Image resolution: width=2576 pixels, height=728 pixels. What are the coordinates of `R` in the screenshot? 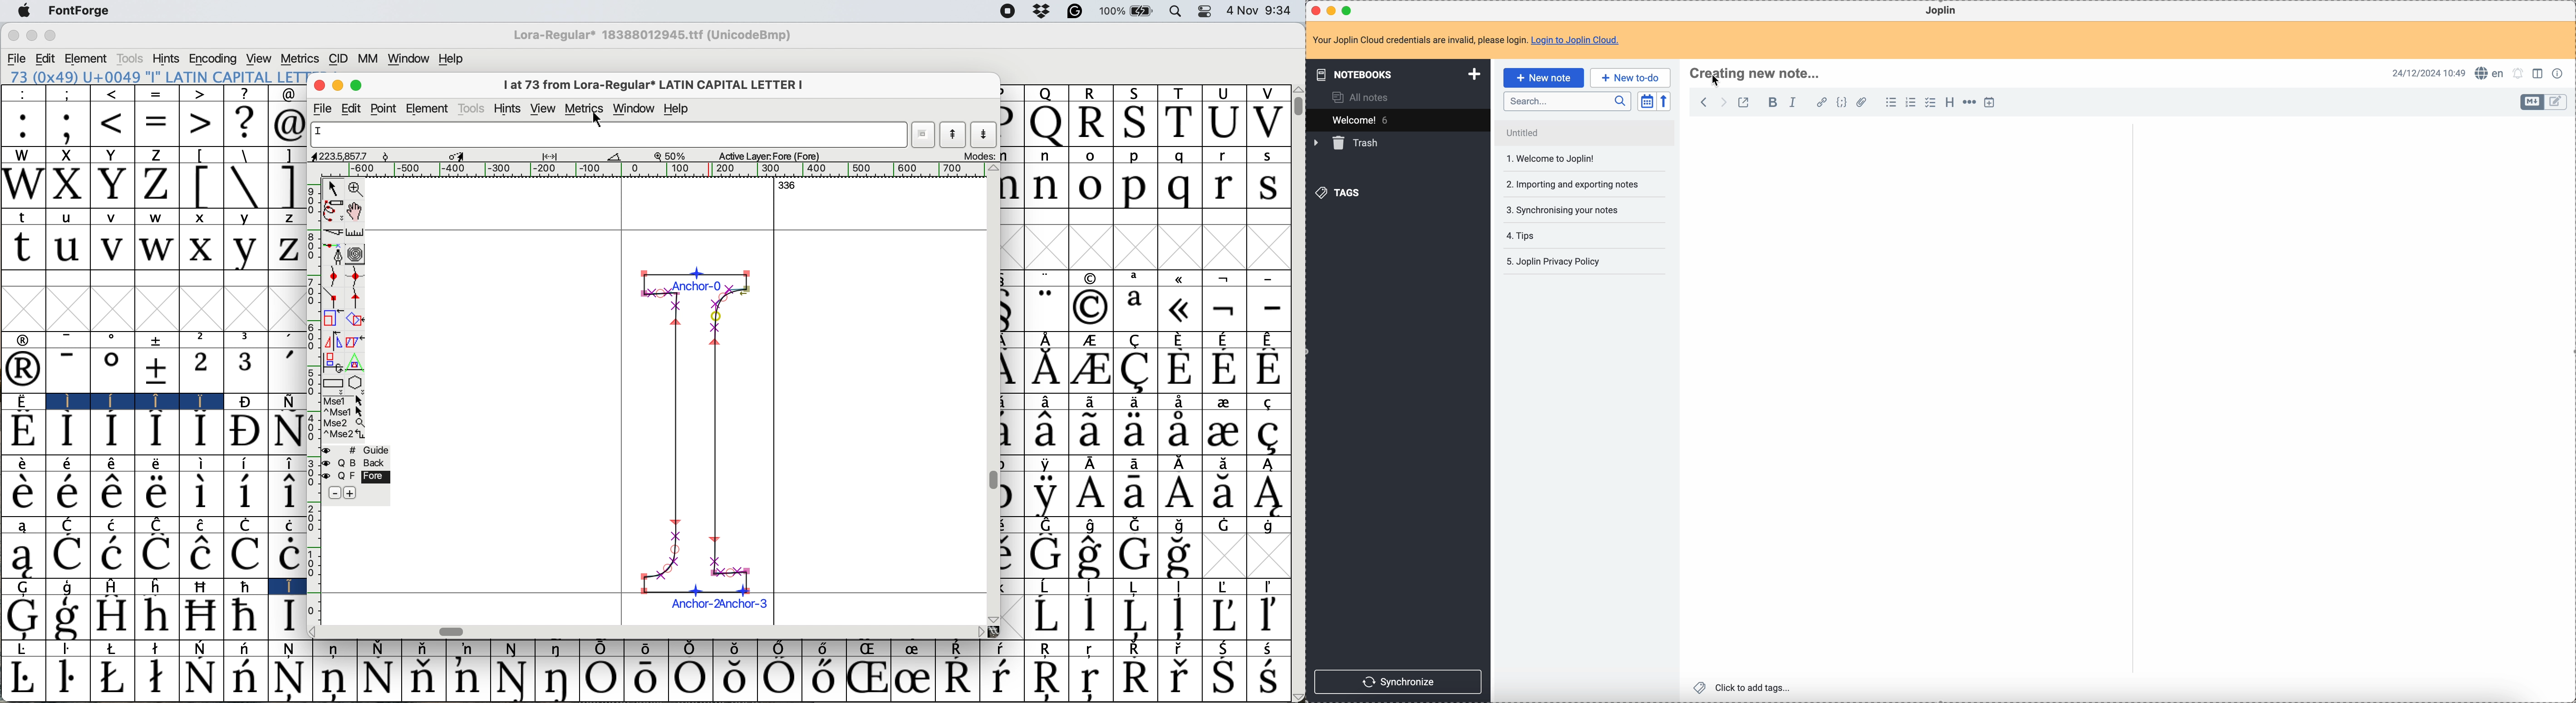 It's located at (1092, 124).